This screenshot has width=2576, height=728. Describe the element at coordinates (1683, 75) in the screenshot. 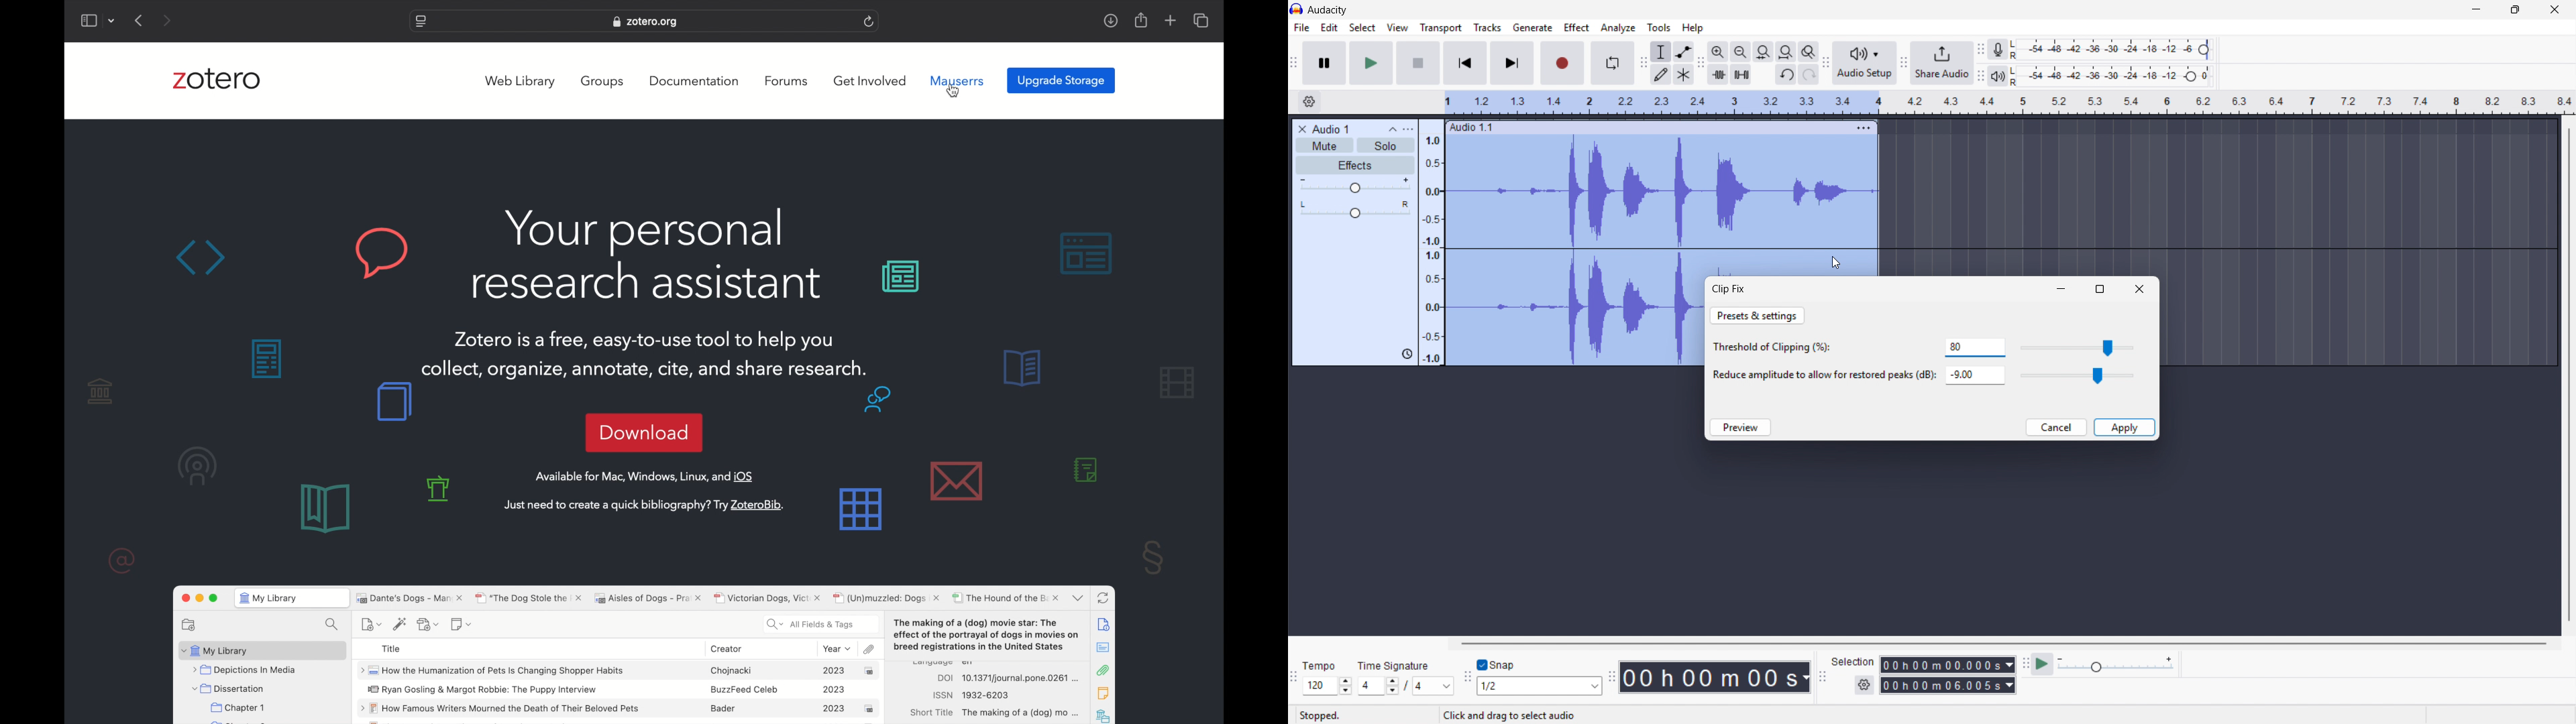

I see `Multi tool` at that location.